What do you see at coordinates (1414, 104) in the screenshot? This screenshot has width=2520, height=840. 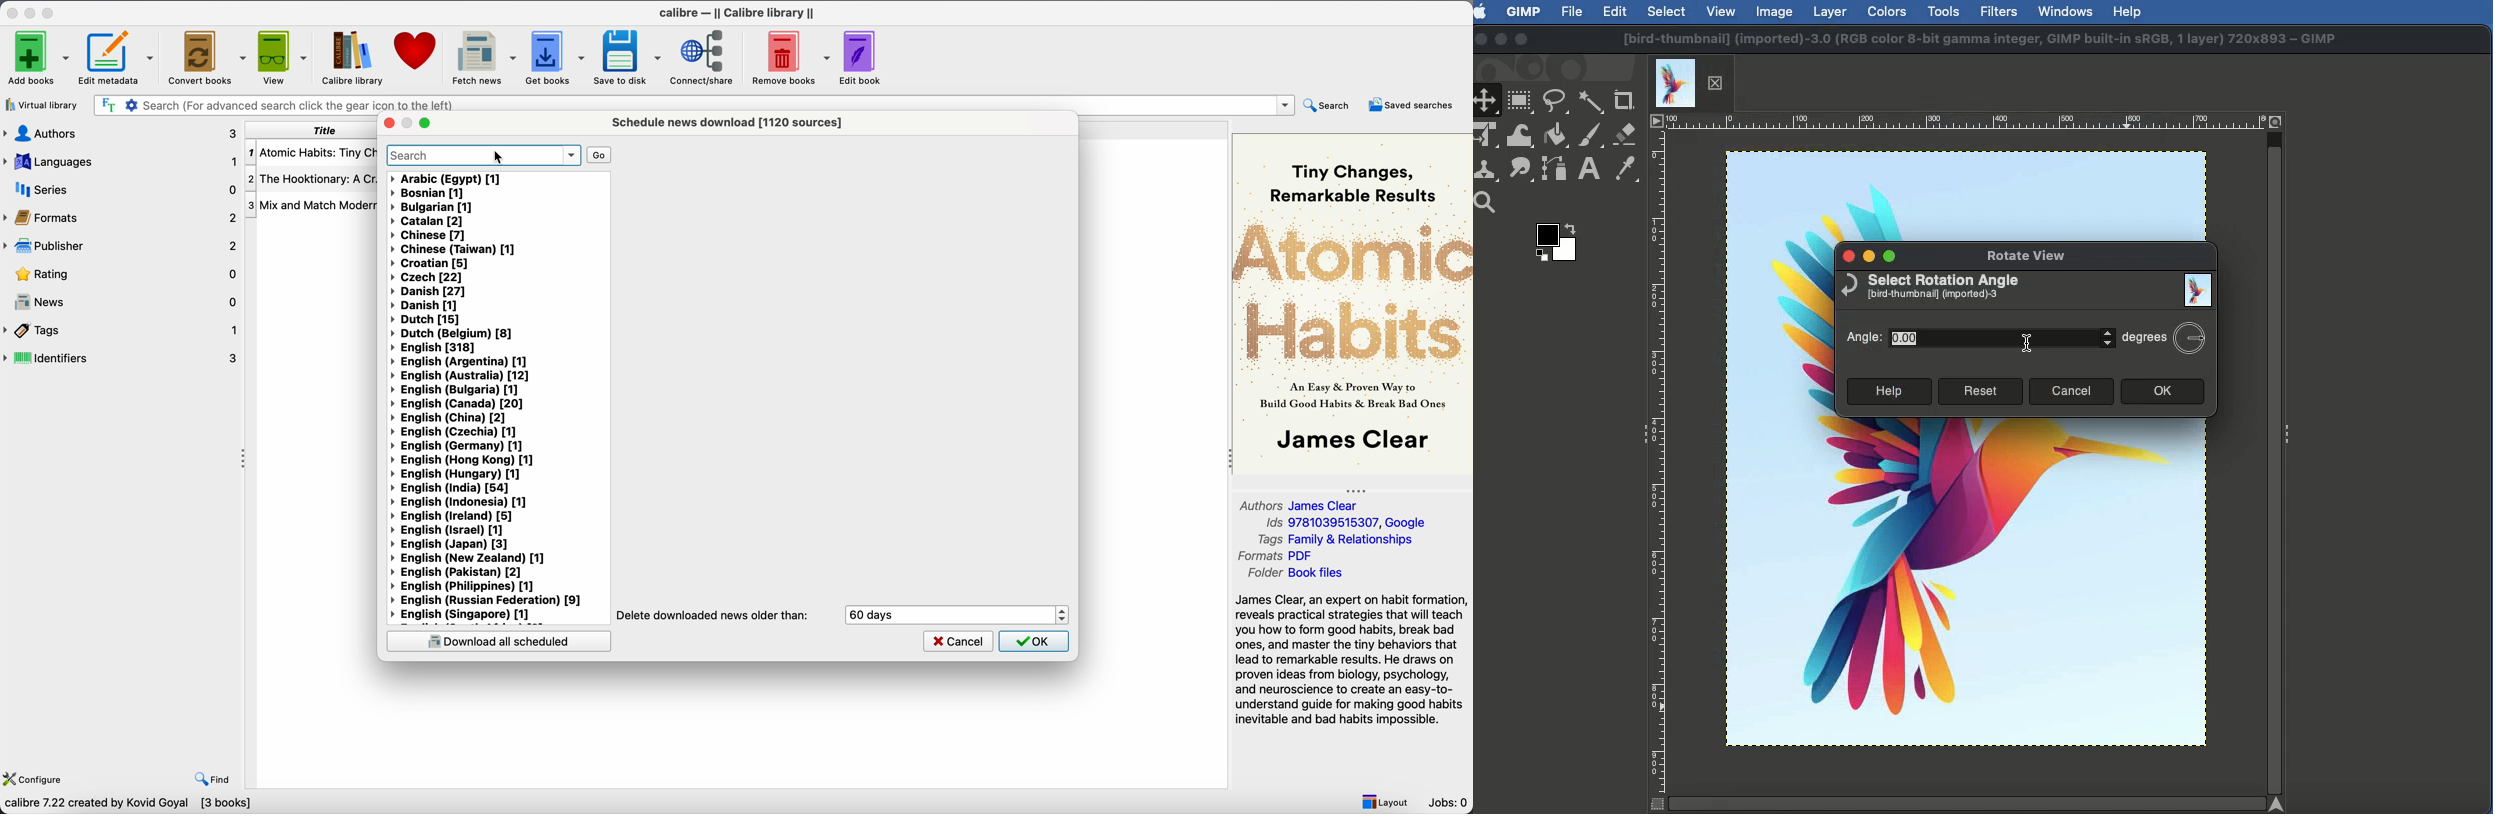 I see `saved searches` at bounding box center [1414, 104].